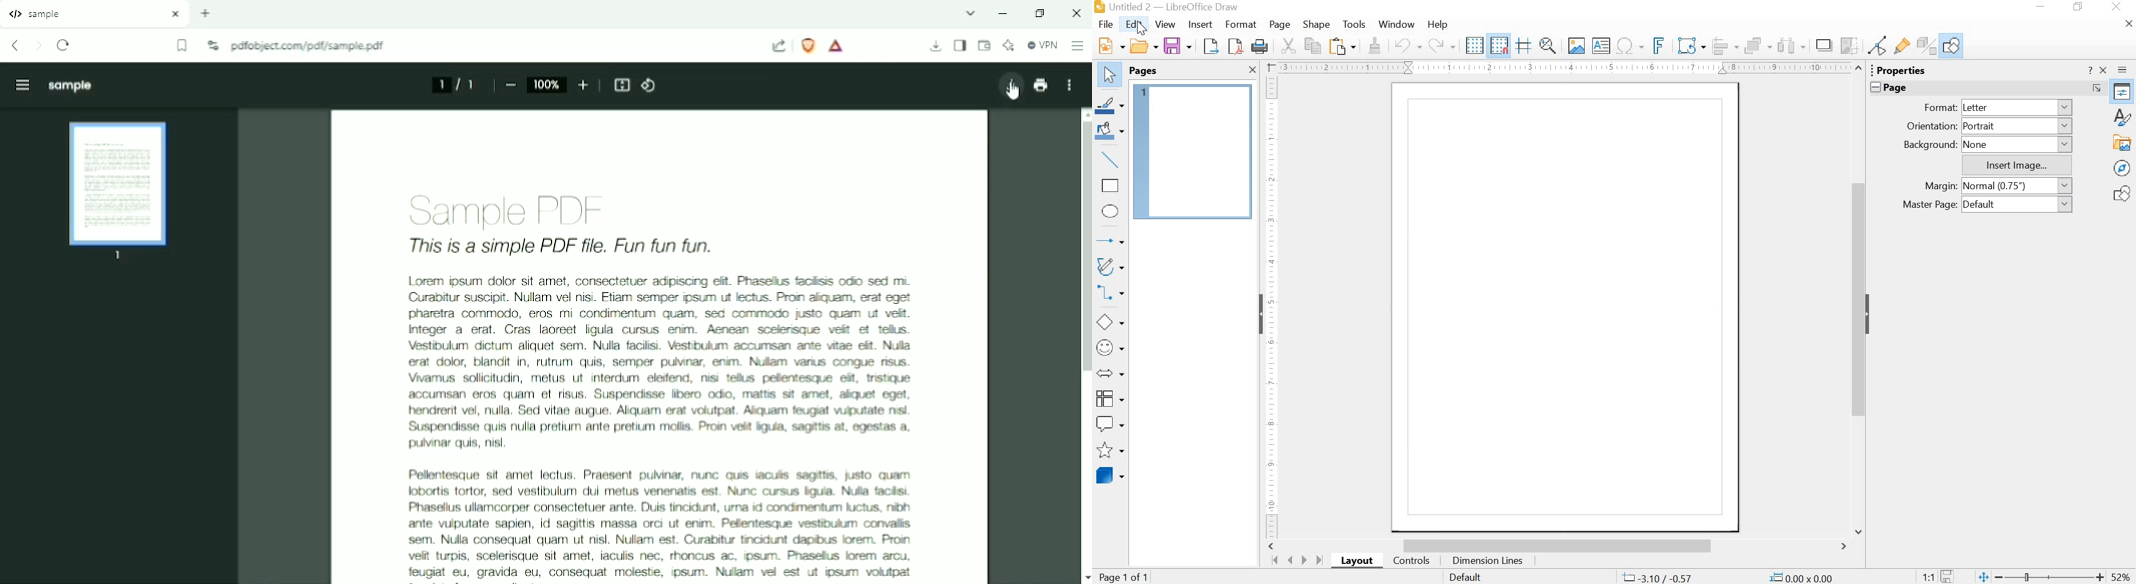  What do you see at coordinates (1109, 133) in the screenshot?
I see `Fill Color` at bounding box center [1109, 133].